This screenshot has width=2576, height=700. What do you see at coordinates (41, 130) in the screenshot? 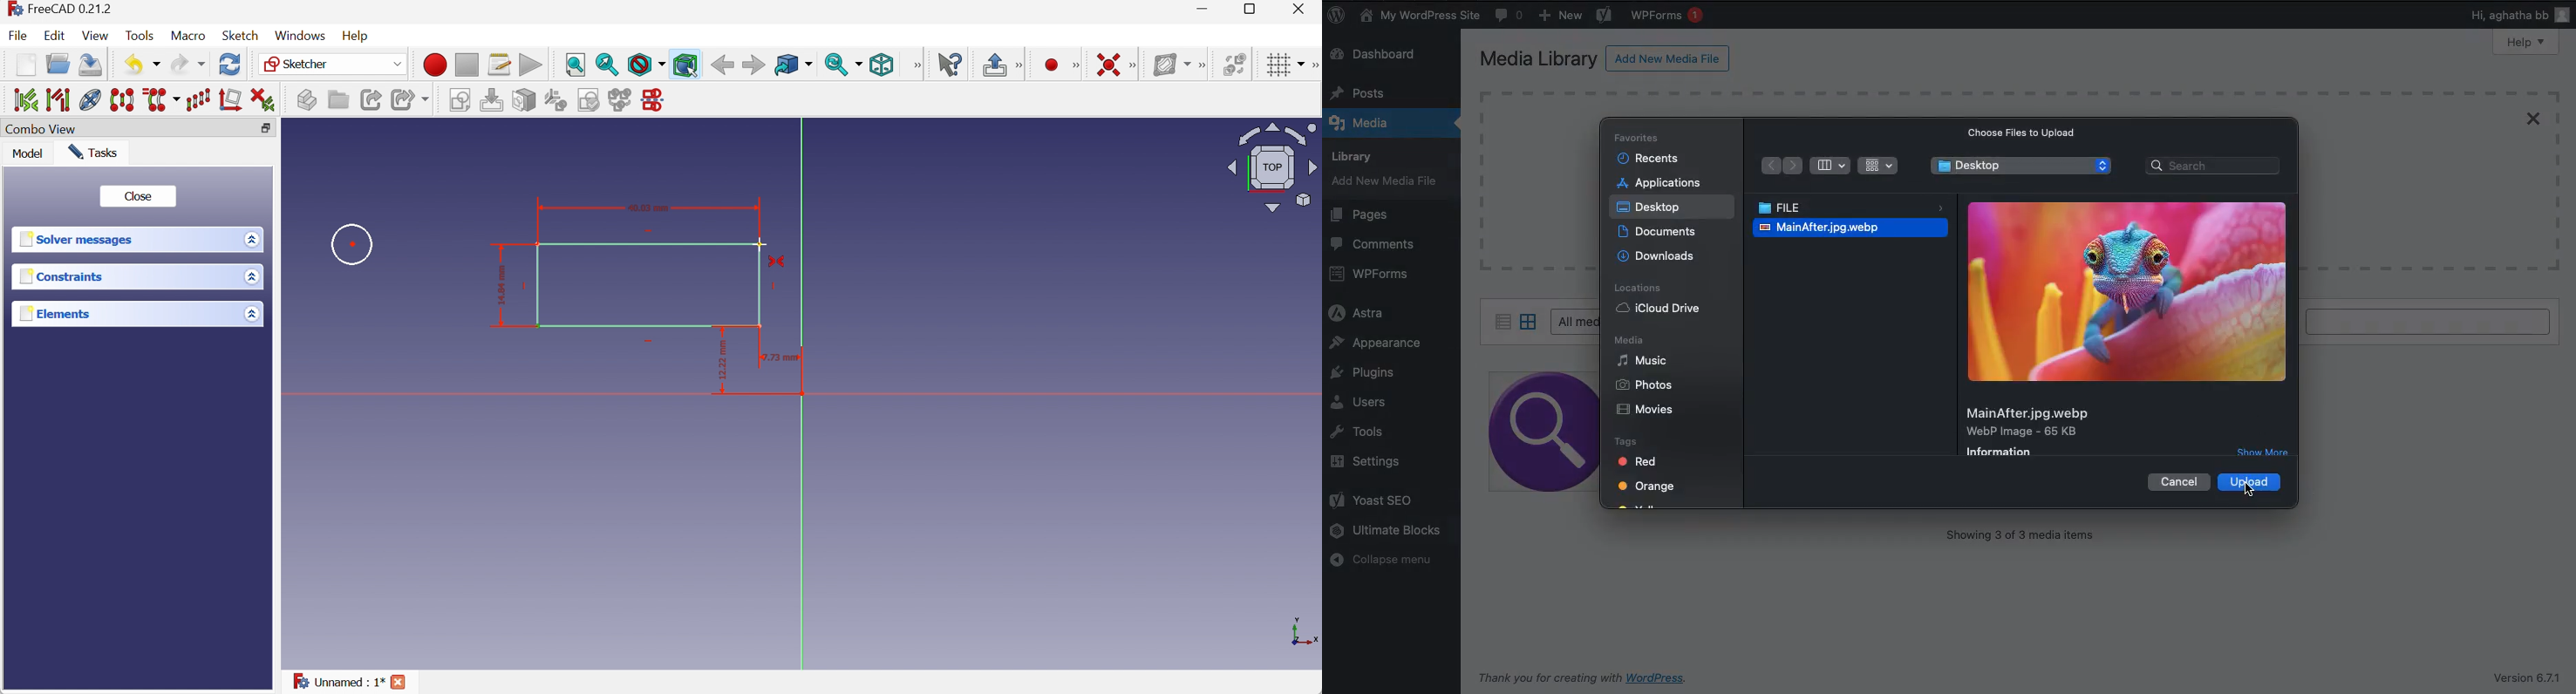
I see `Combo View` at bounding box center [41, 130].